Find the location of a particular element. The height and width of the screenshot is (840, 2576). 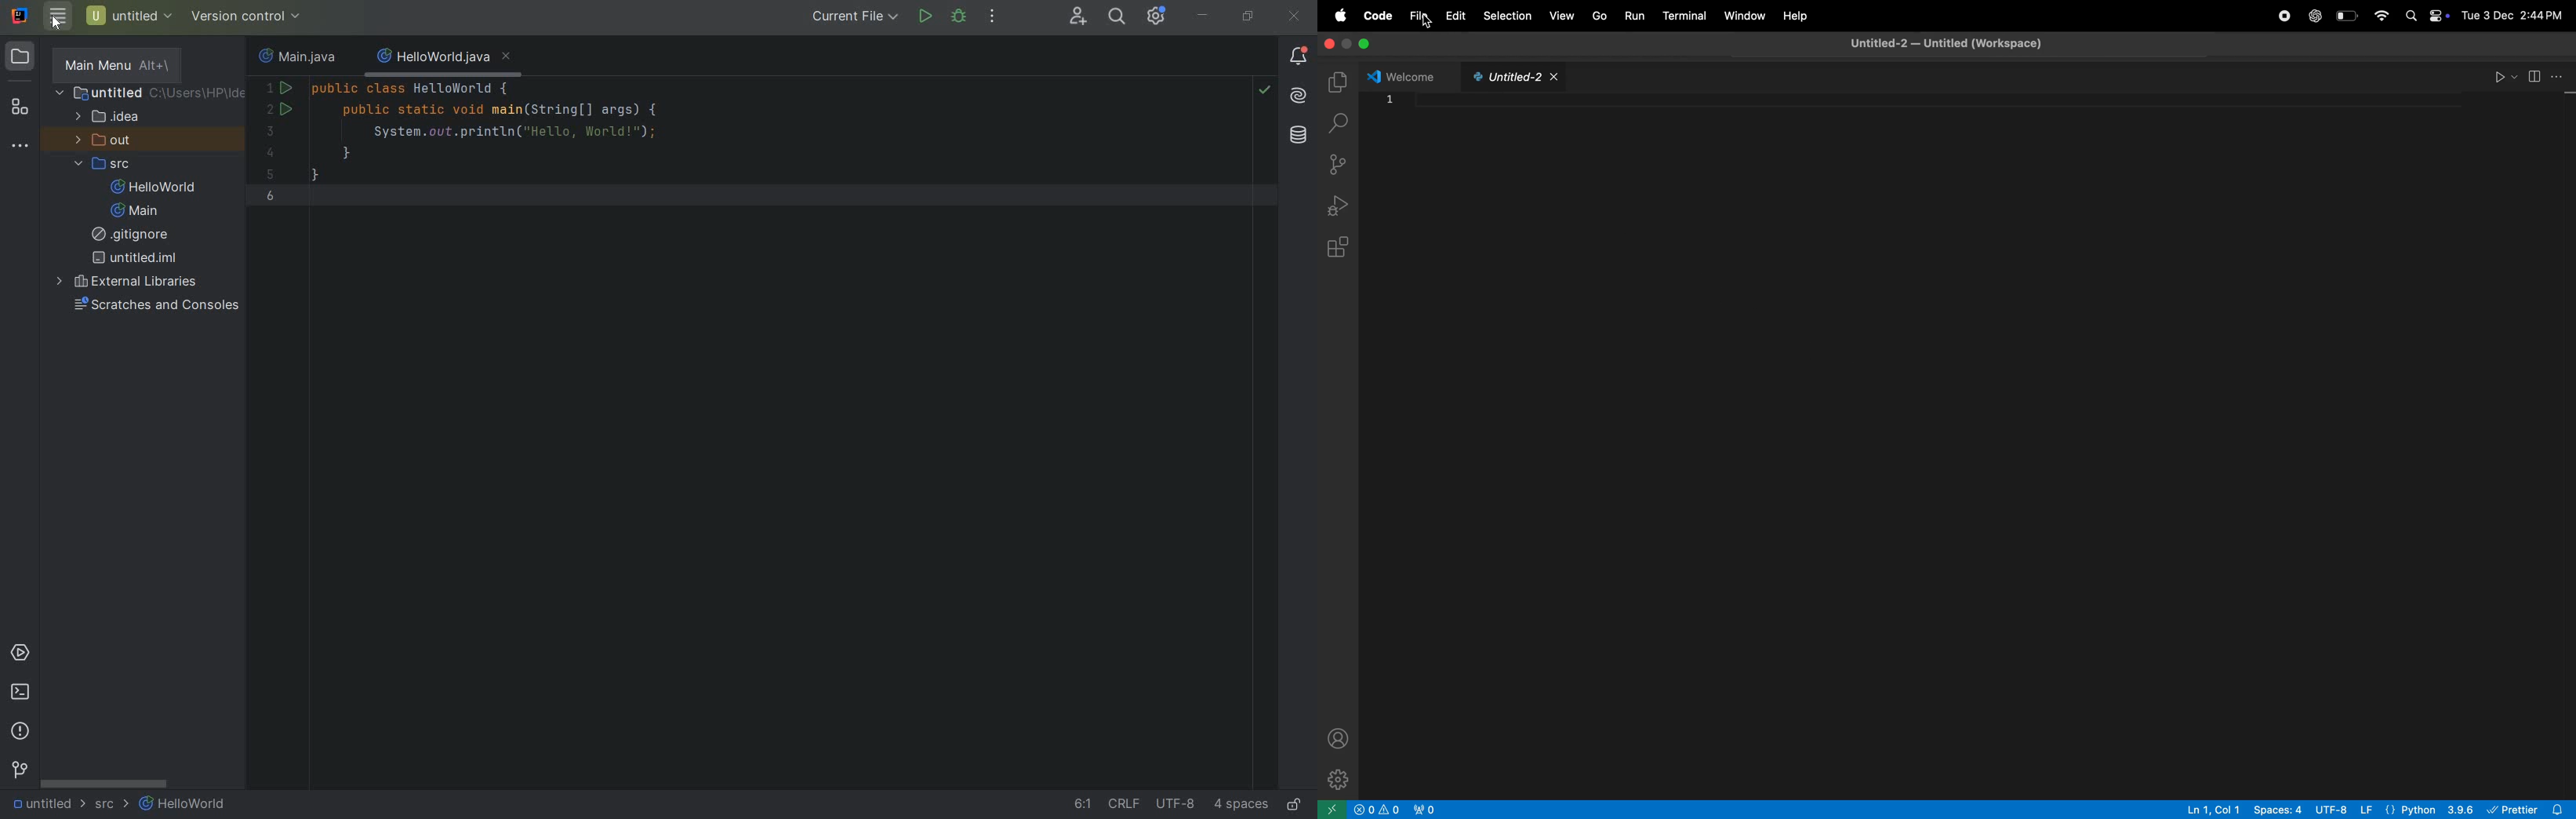

(UTF-8)file encoding) is located at coordinates (1178, 806).